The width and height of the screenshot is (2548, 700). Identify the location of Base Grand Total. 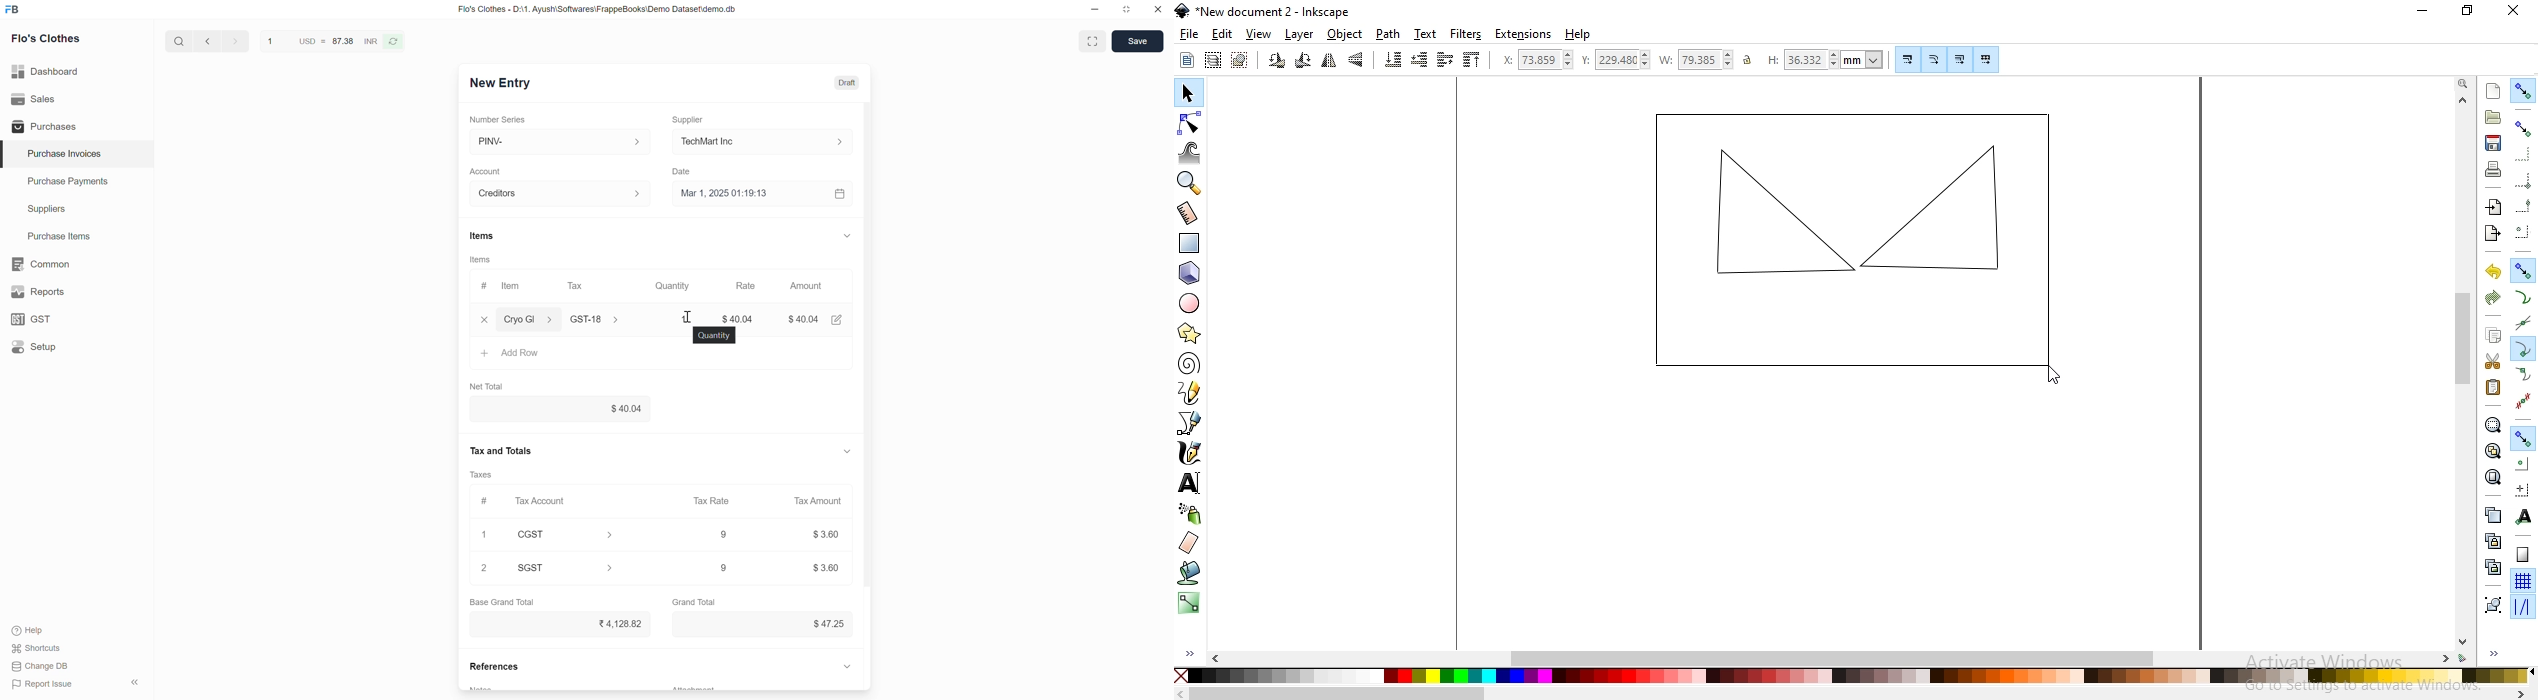
(502, 602).